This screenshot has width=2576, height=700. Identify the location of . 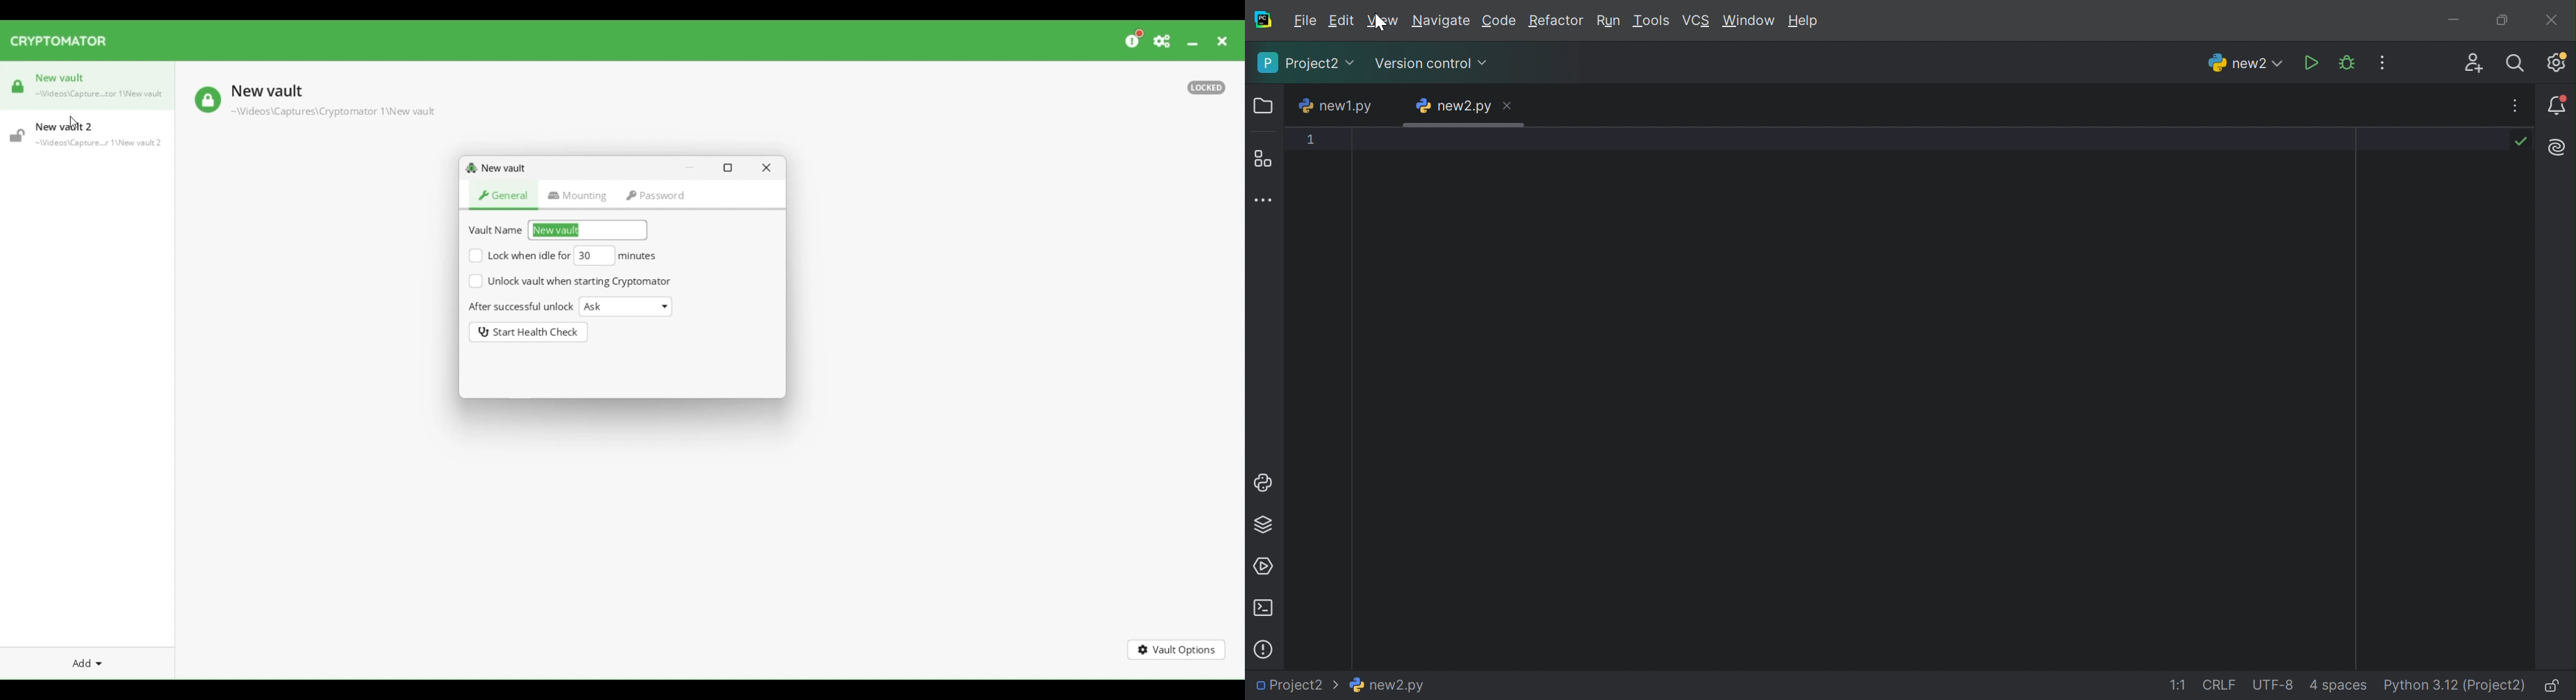
(1264, 106).